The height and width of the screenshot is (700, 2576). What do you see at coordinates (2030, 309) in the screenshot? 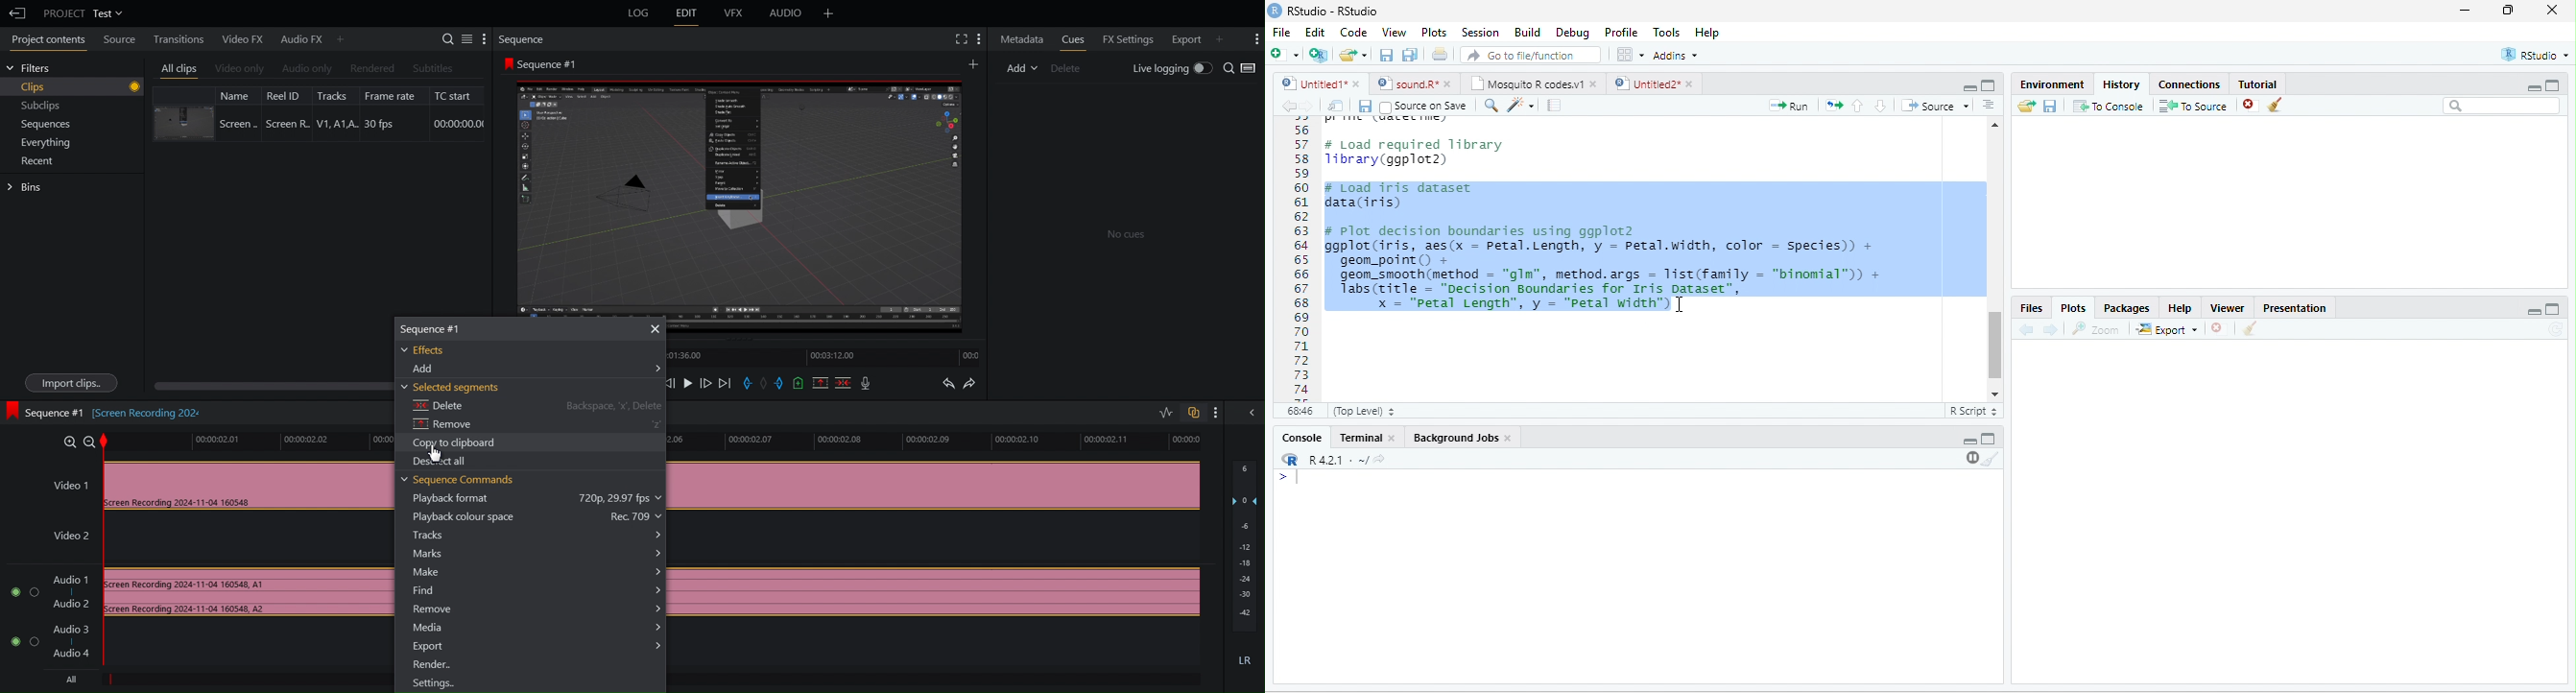
I see `Files` at bounding box center [2030, 309].